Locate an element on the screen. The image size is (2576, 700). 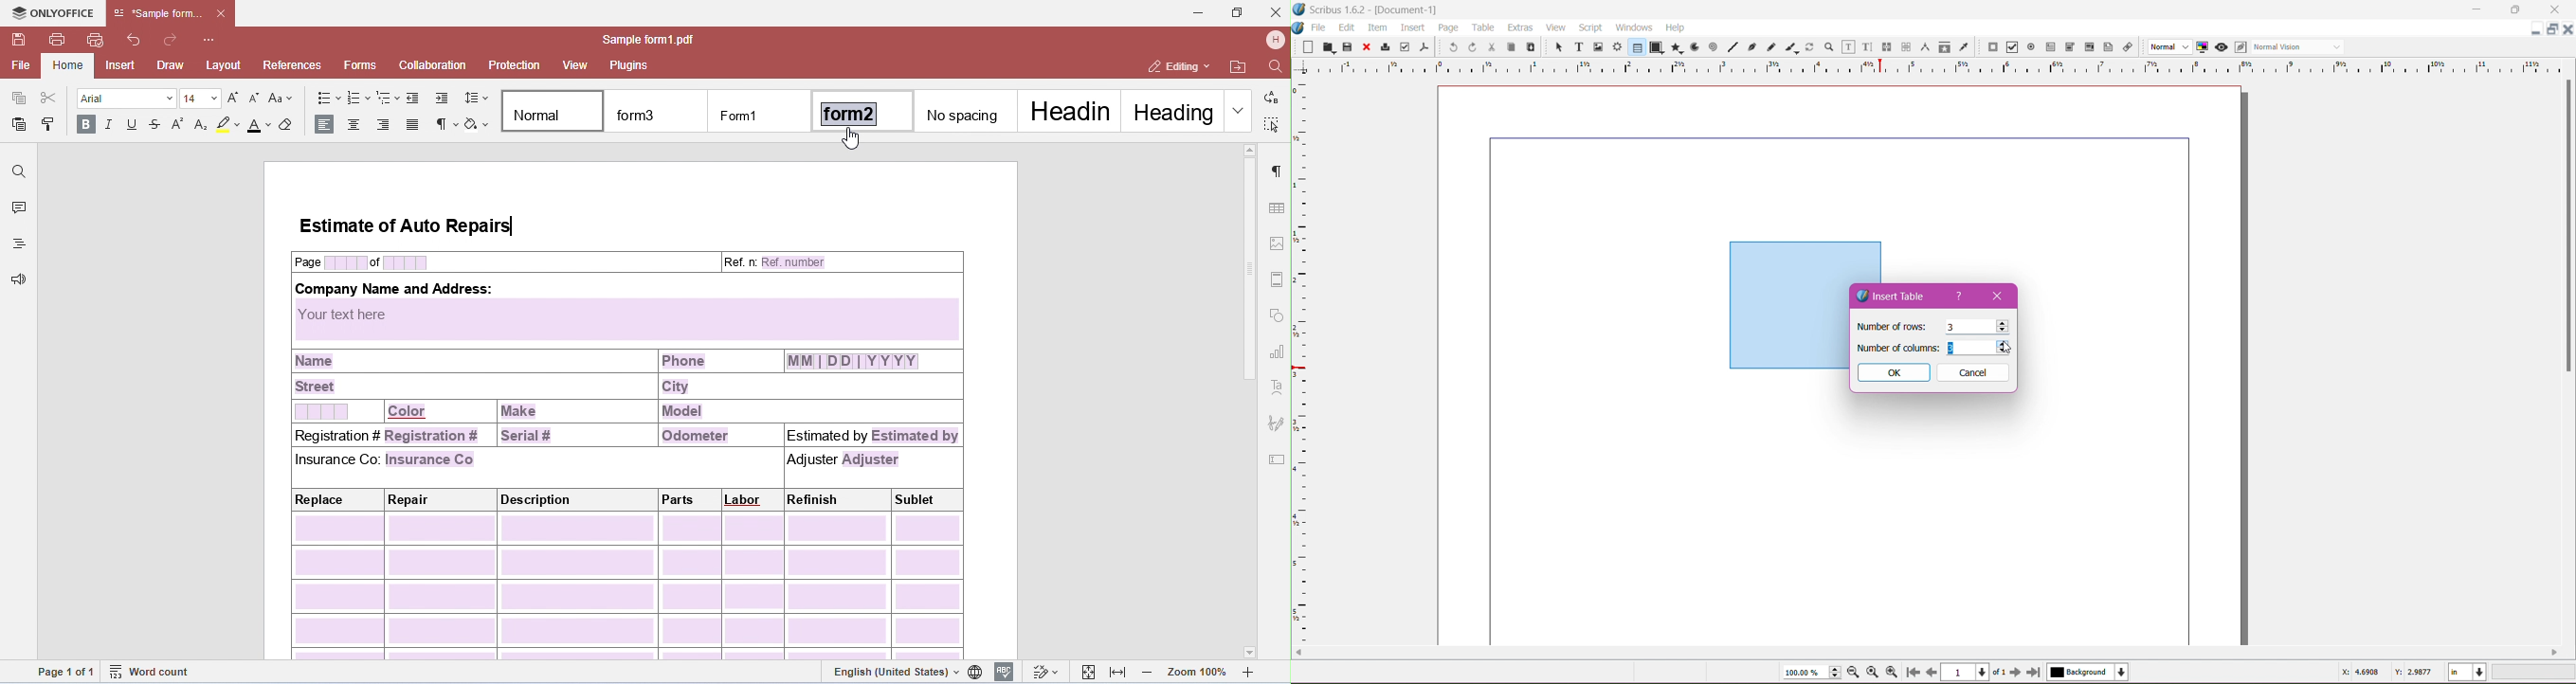
scroll bAR is located at coordinates (1927, 652).